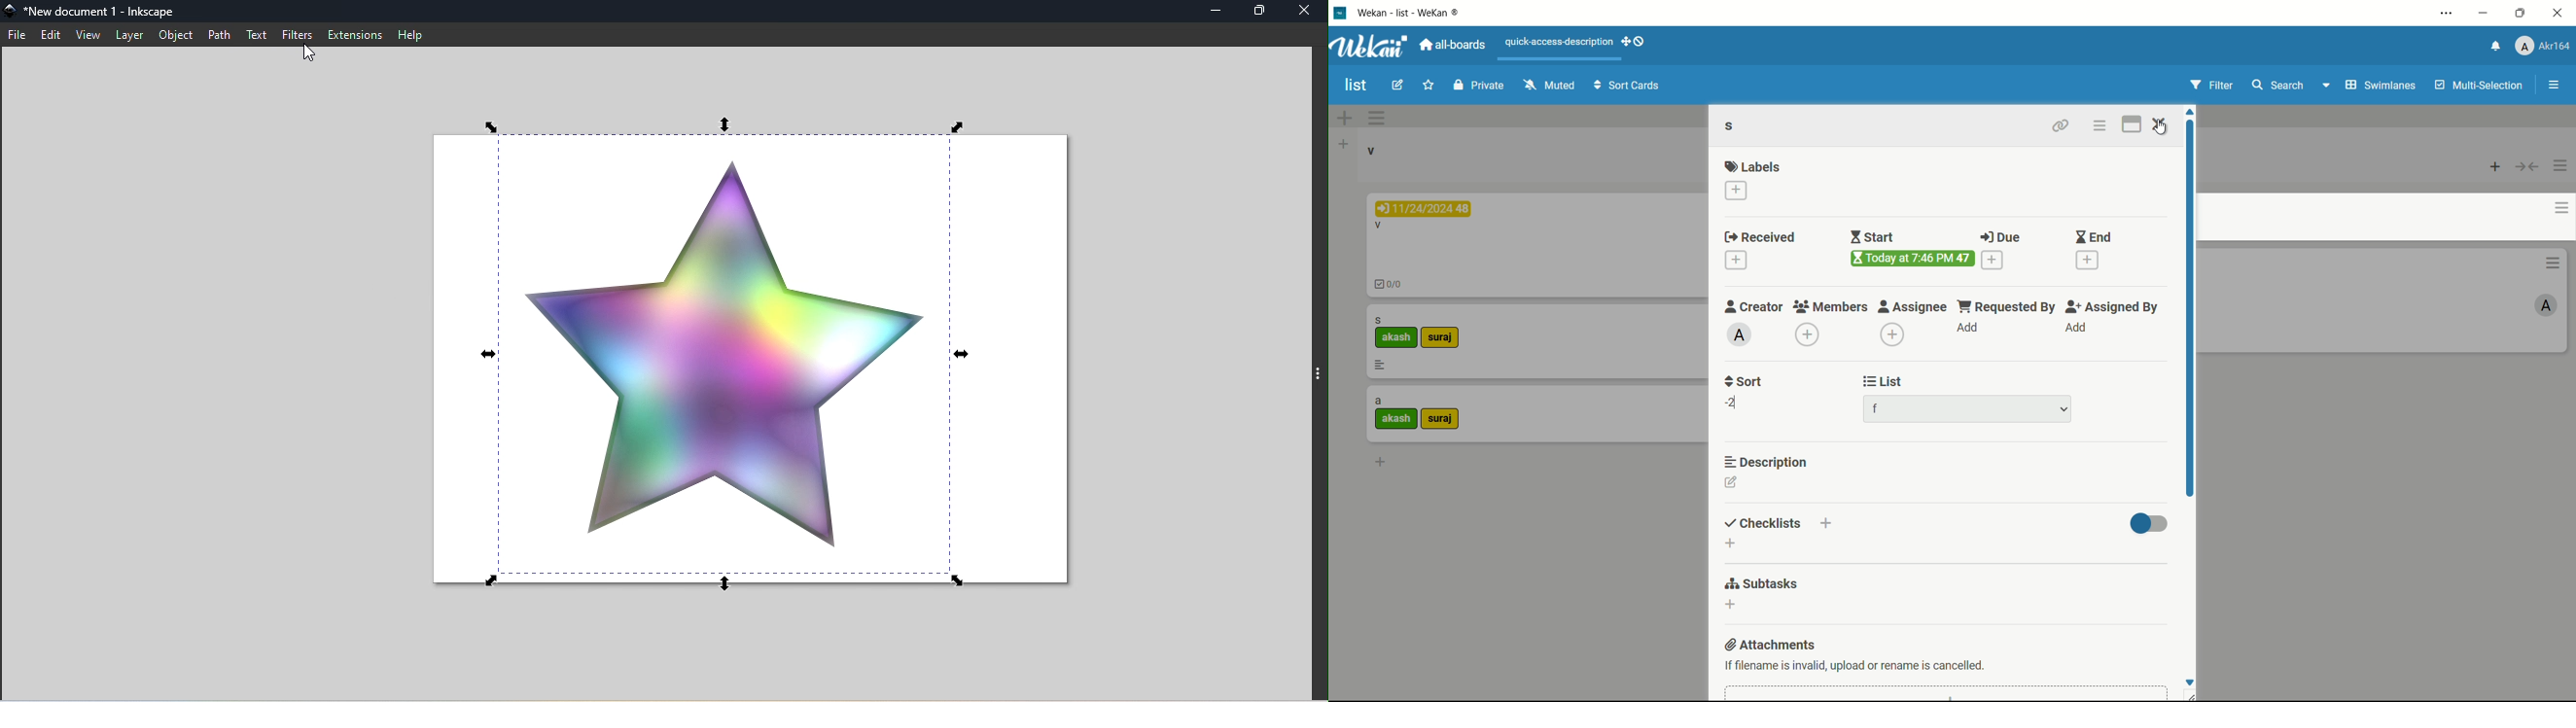 The width and height of the screenshot is (2576, 728). I want to click on muted, so click(1551, 84).